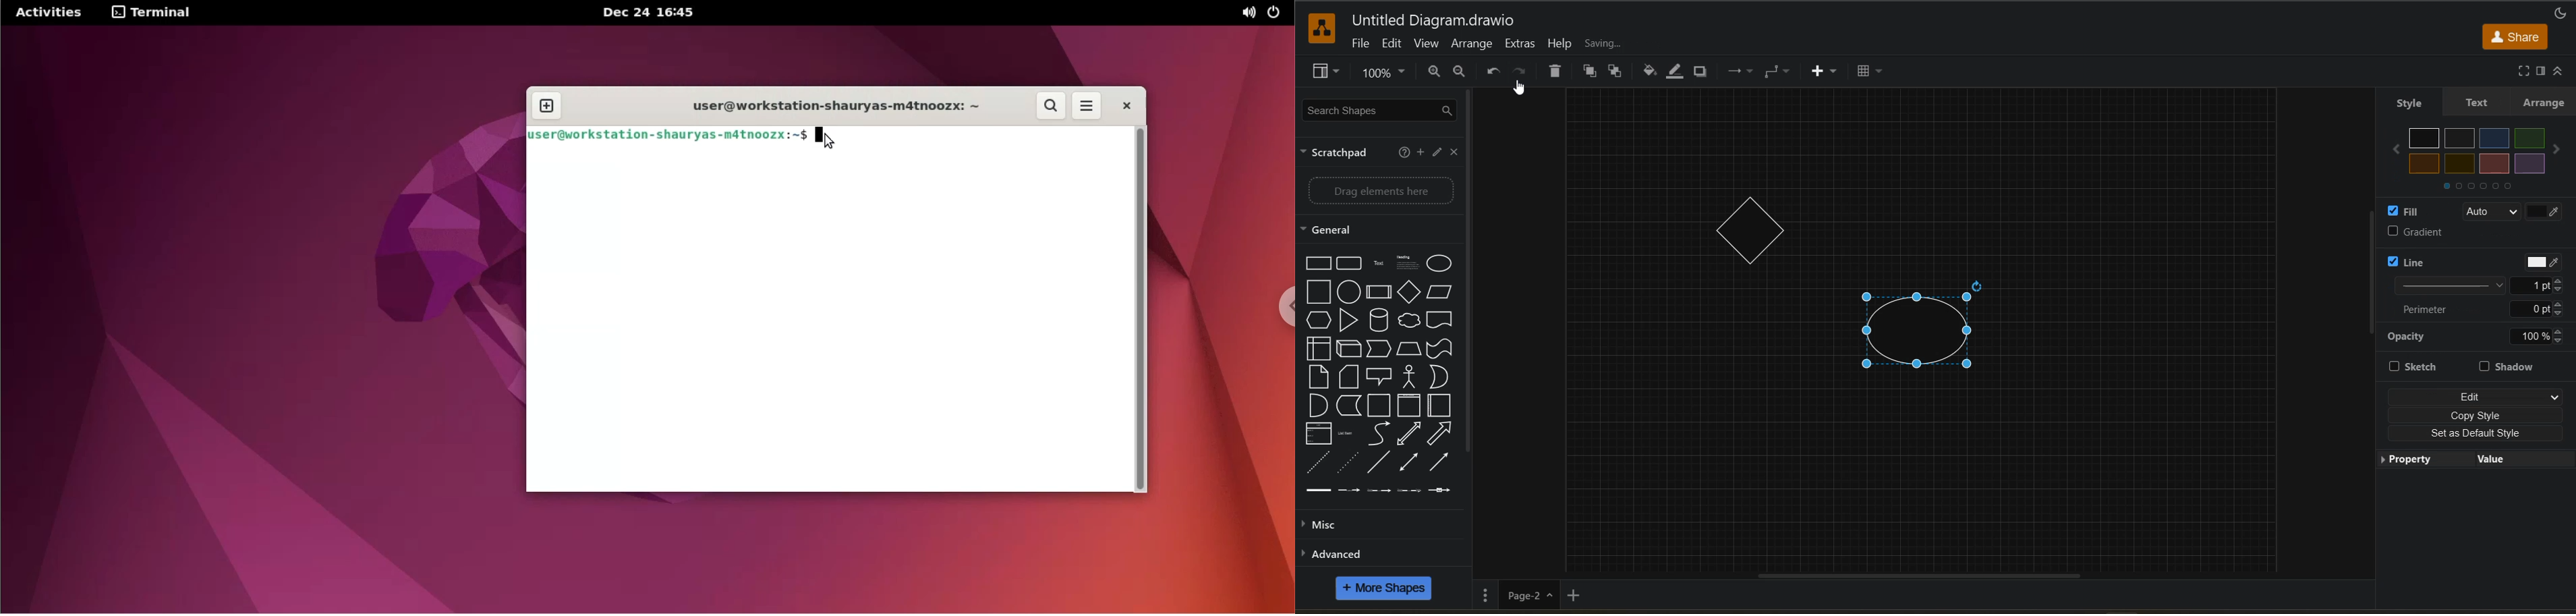  I want to click on arrow, so click(1441, 434).